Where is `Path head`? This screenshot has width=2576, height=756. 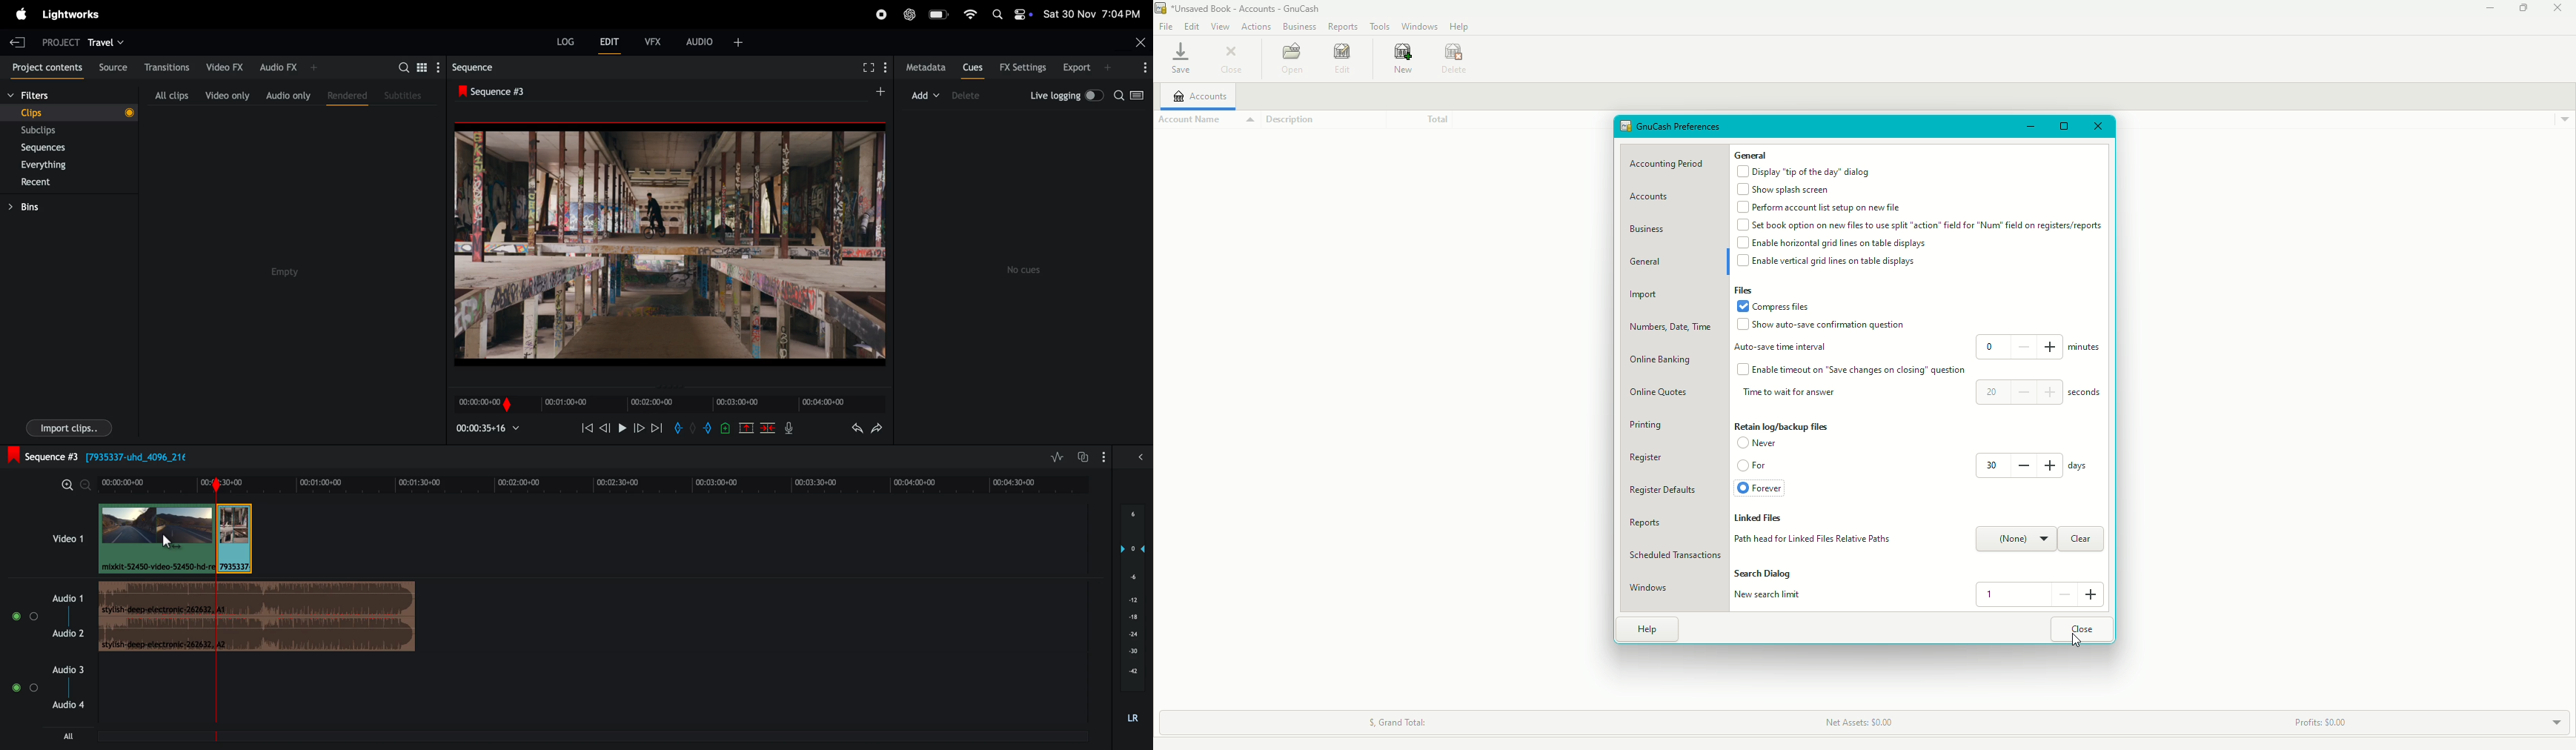 Path head is located at coordinates (1811, 540).